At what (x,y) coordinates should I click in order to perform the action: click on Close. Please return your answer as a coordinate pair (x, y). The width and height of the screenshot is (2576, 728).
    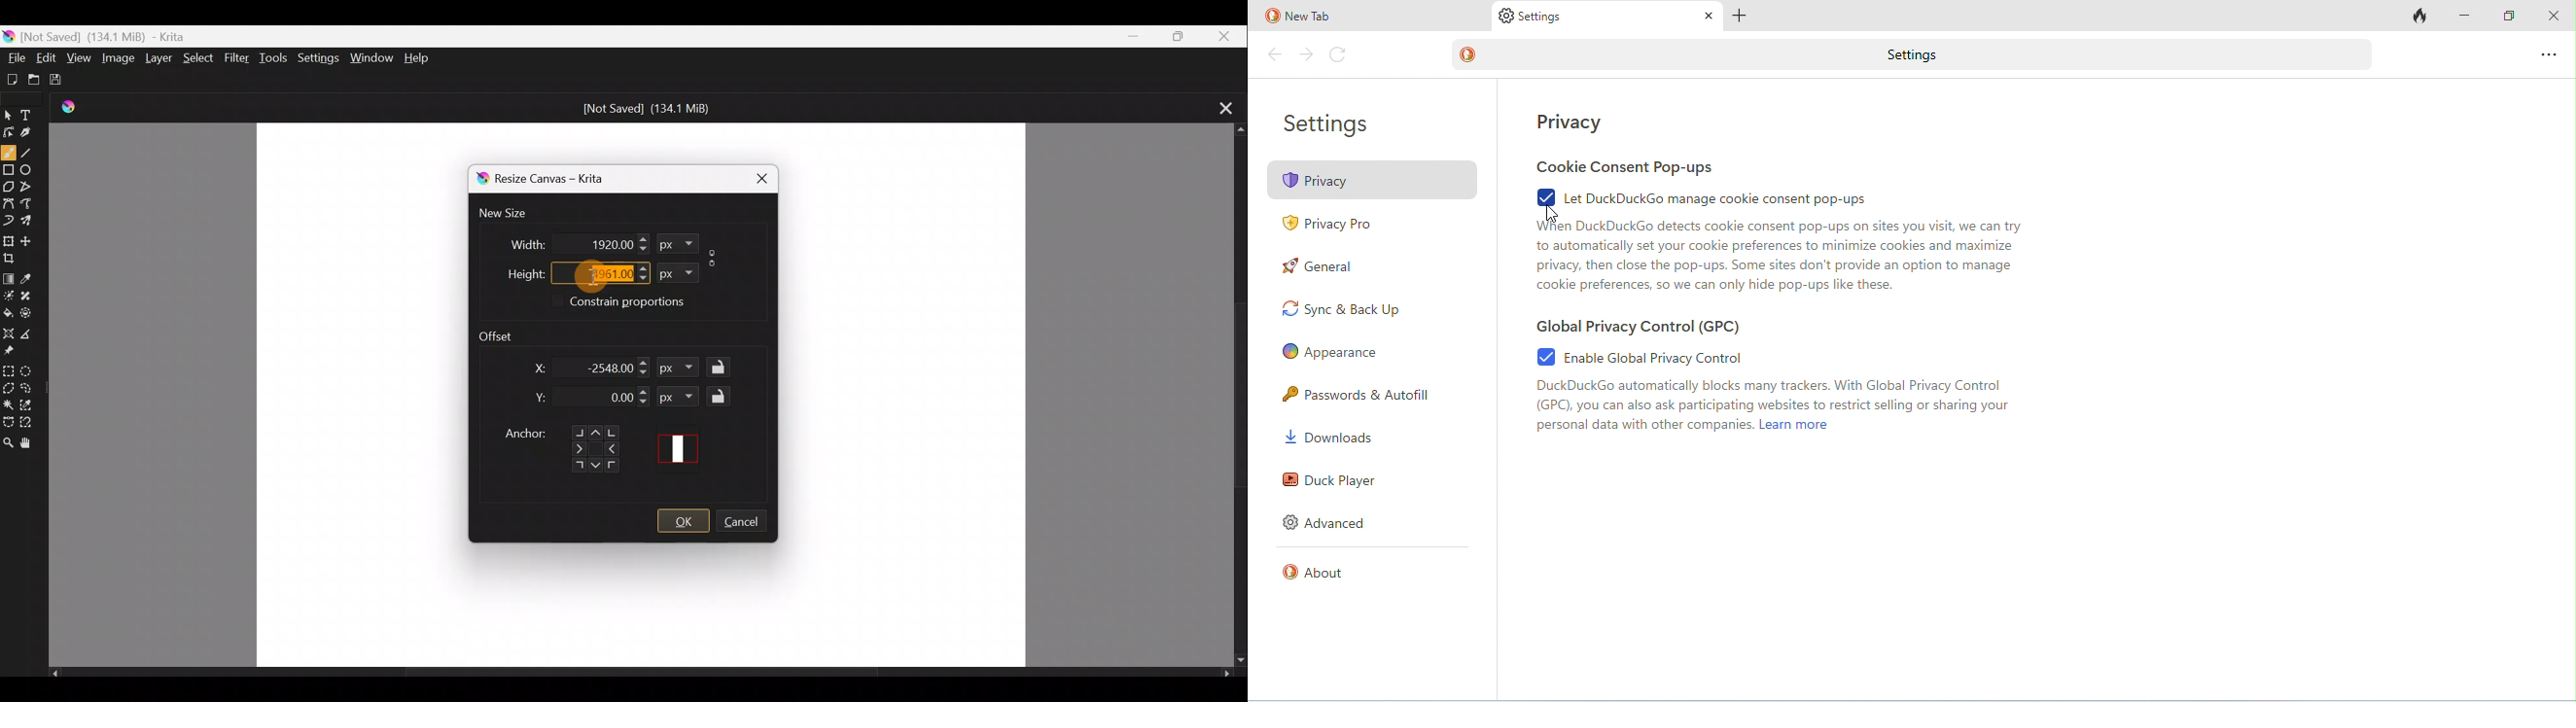
    Looking at the image, I should click on (755, 177).